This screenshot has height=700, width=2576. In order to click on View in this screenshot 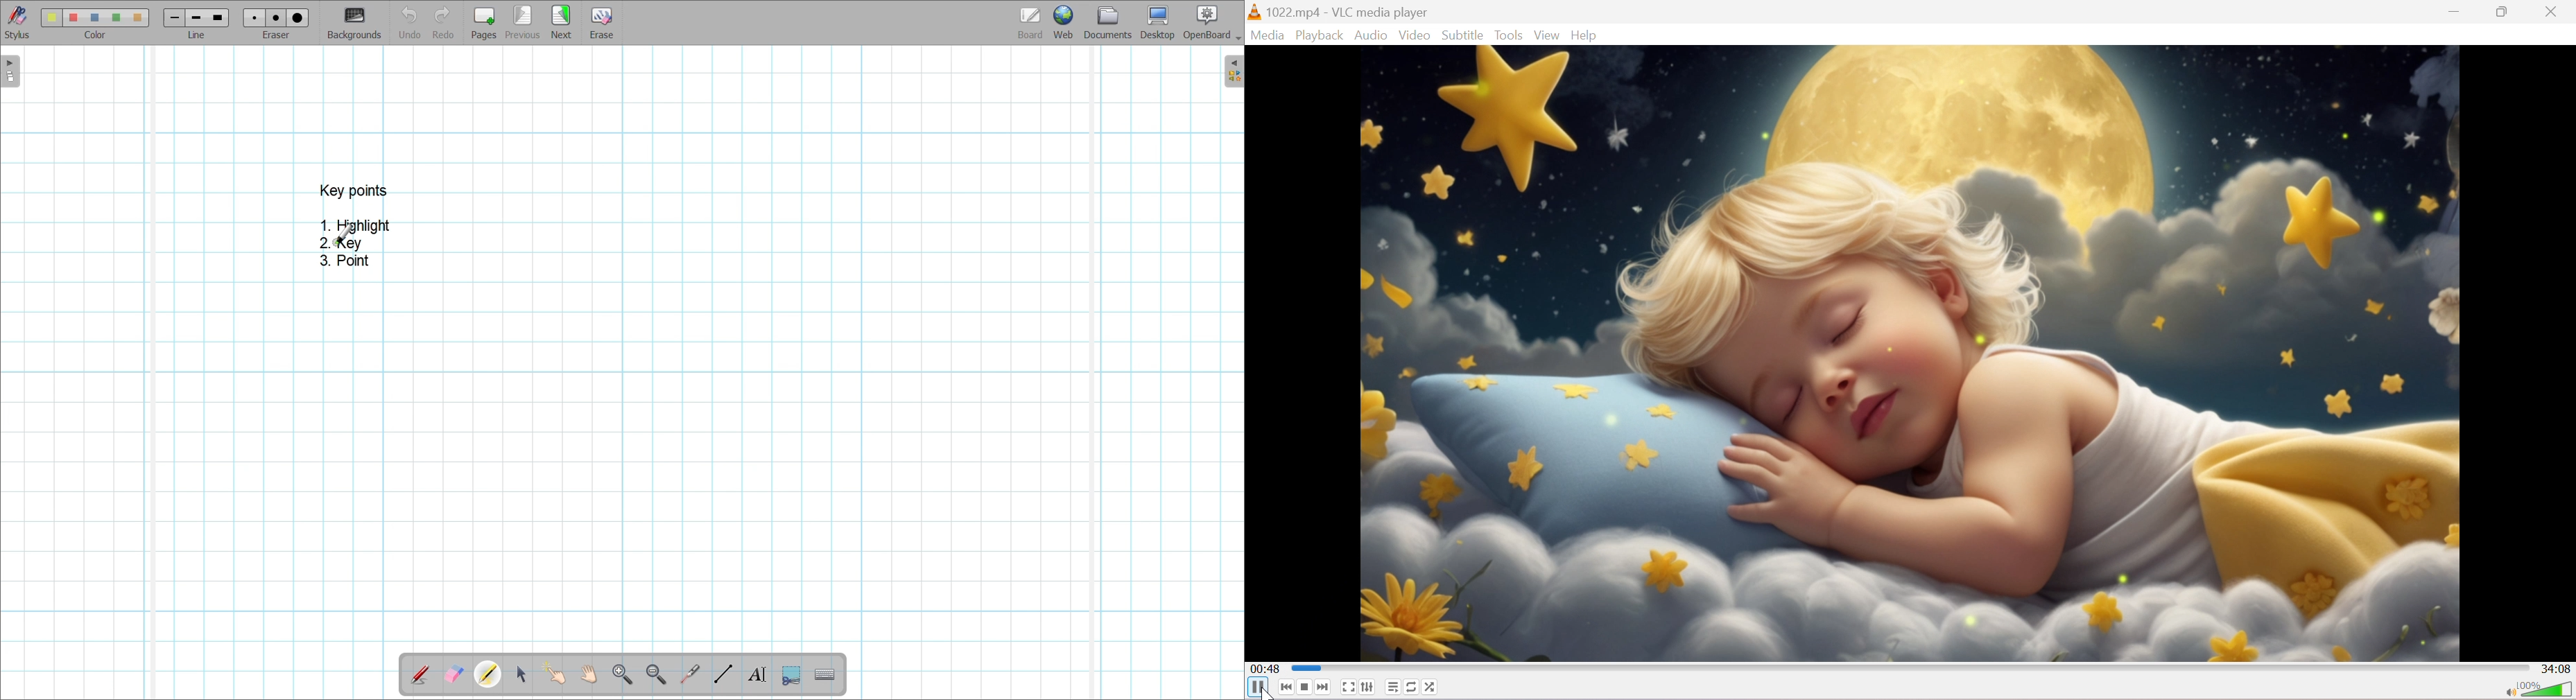, I will do `click(1547, 35)`.